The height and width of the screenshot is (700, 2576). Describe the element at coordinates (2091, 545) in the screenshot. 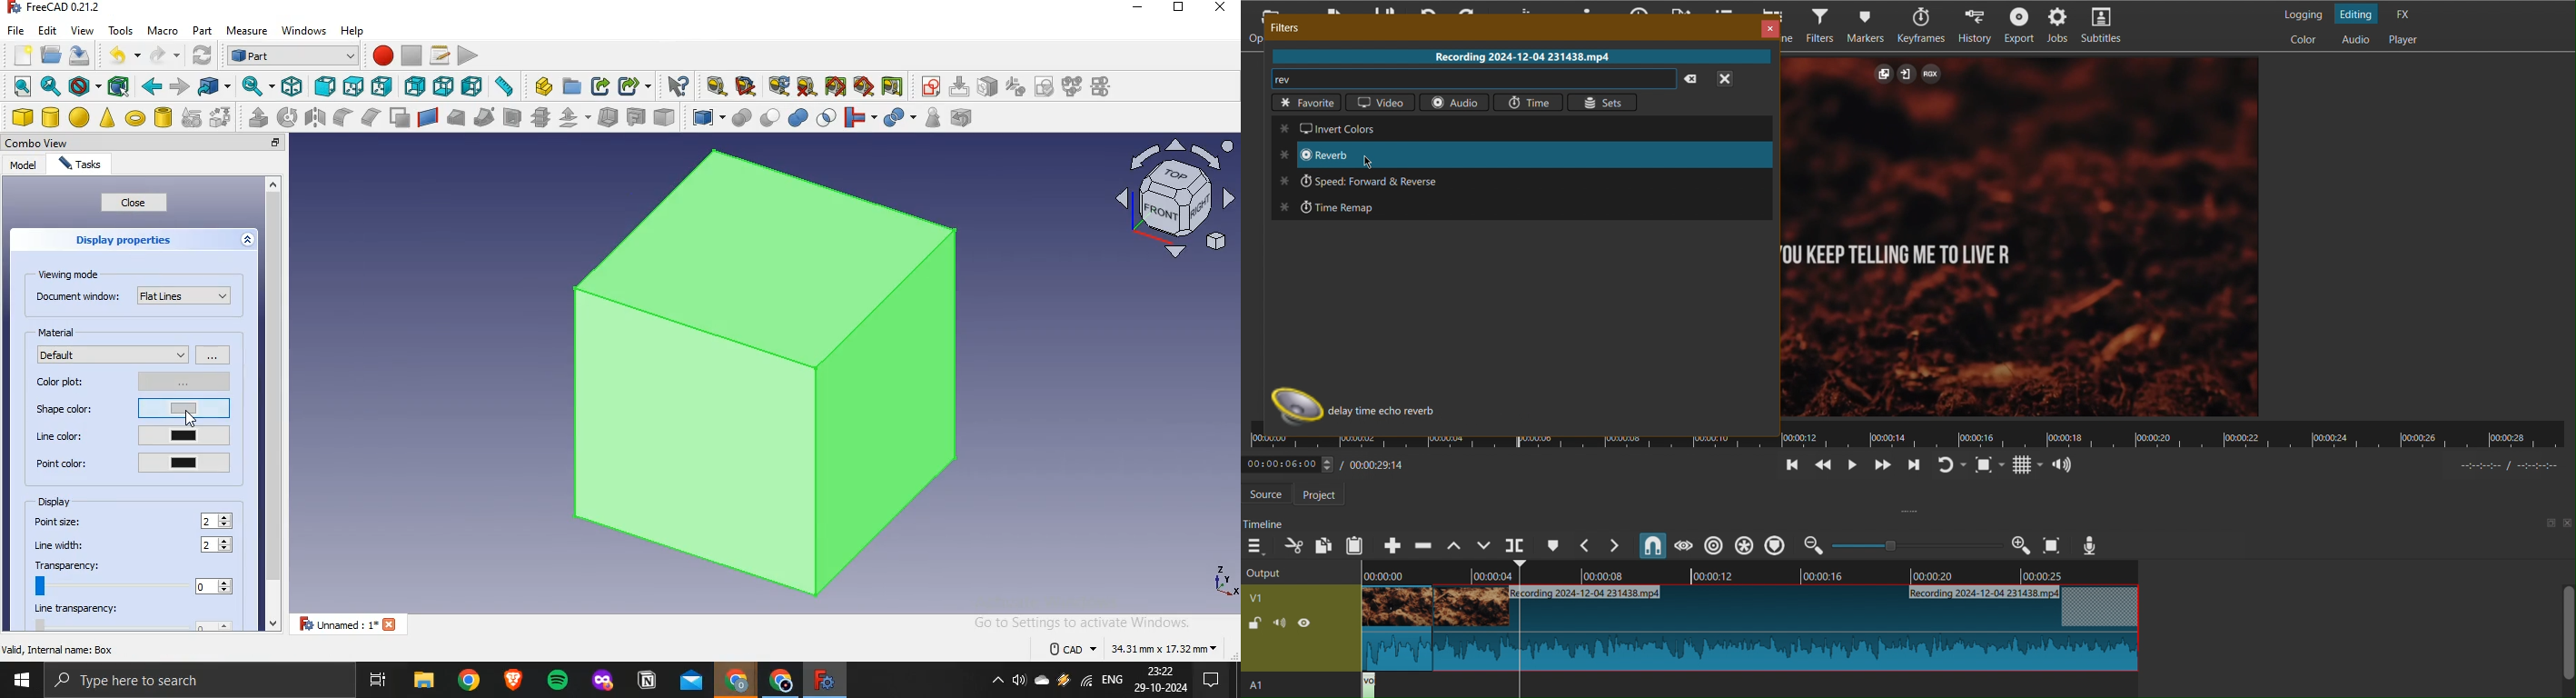

I see `Voiceover` at that location.